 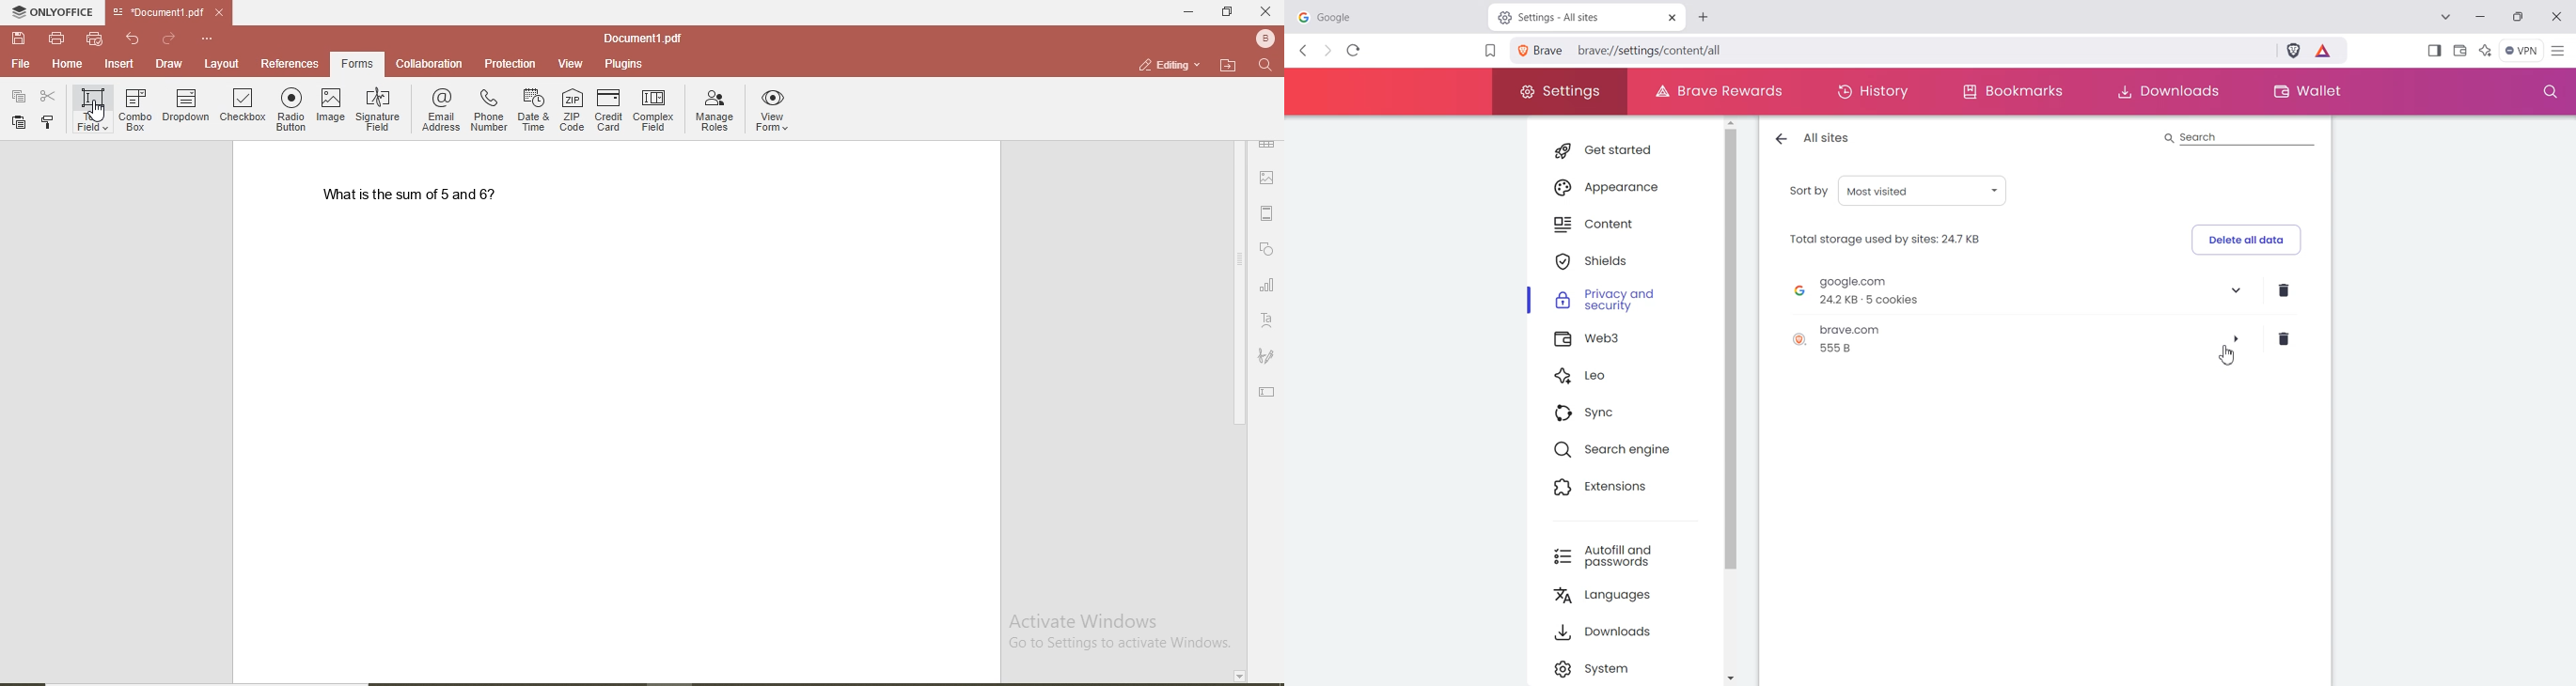 What do you see at coordinates (219, 12) in the screenshot?
I see `close` at bounding box center [219, 12].